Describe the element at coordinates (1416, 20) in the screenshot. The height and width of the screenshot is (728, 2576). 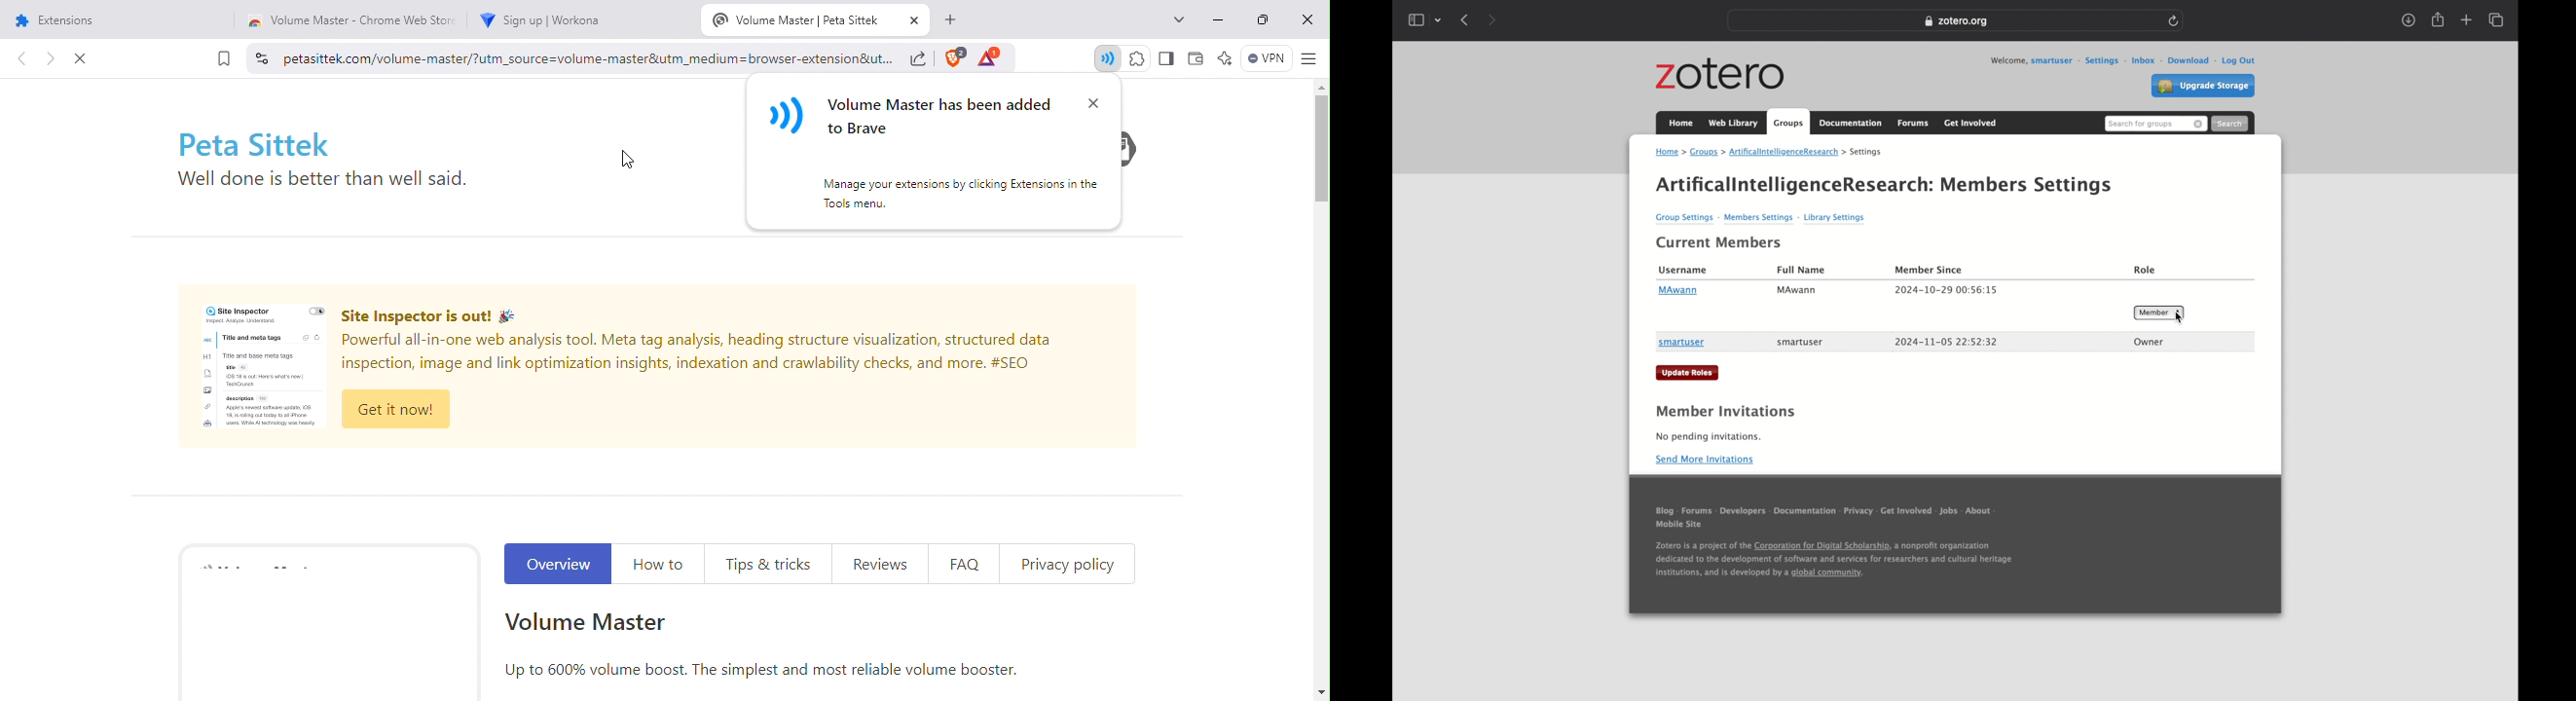
I see `show sidebar` at that location.